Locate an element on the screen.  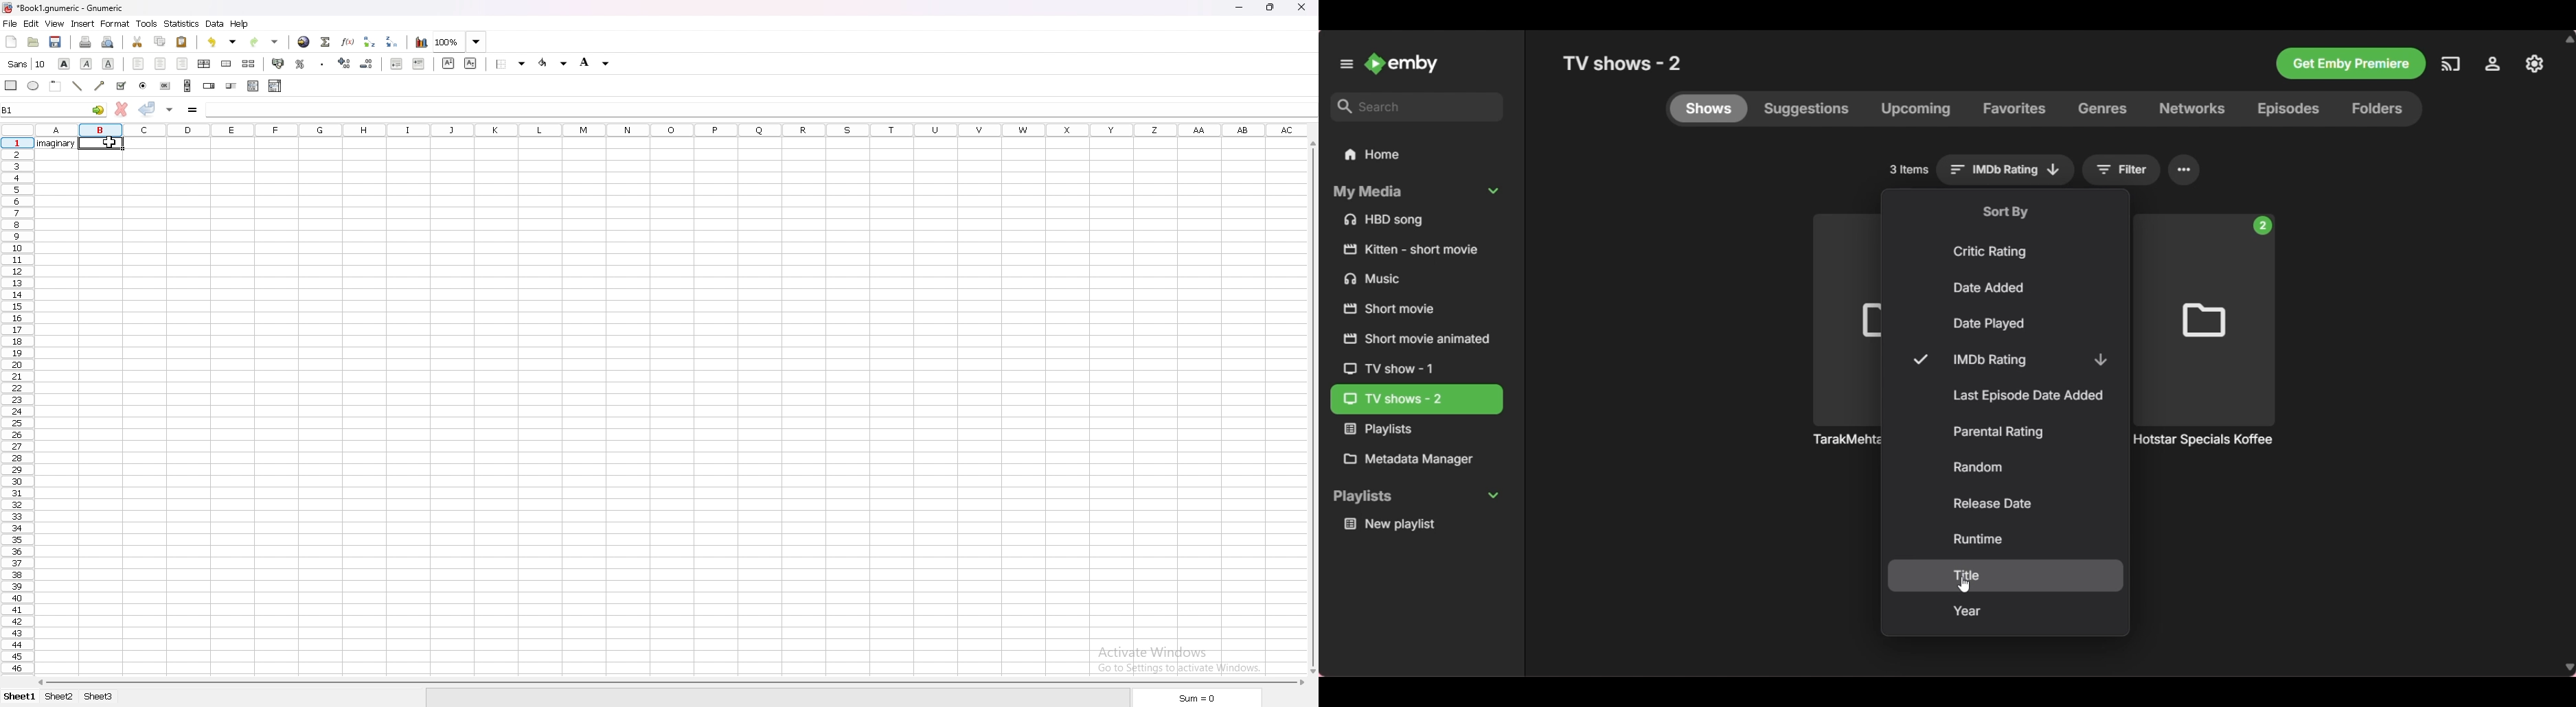
zoom is located at coordinates (459, 41).